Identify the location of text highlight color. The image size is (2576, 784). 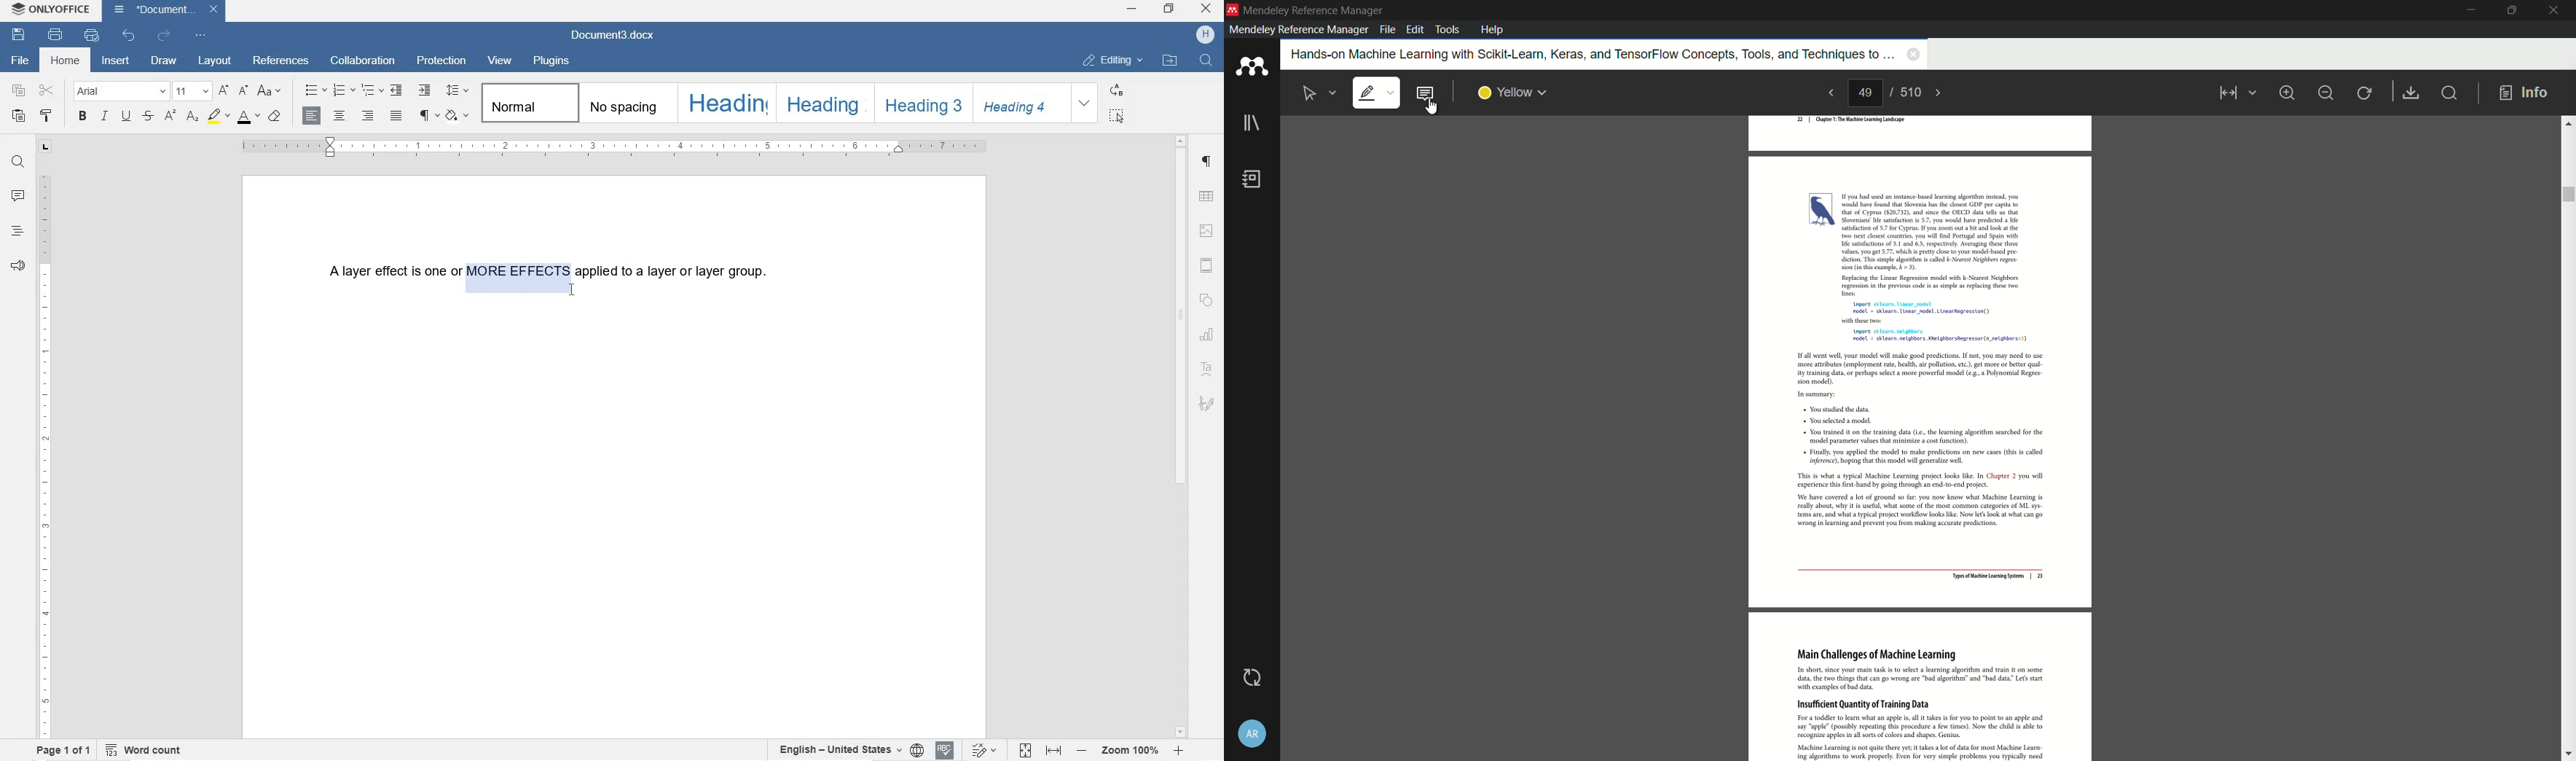
(1511, 92).